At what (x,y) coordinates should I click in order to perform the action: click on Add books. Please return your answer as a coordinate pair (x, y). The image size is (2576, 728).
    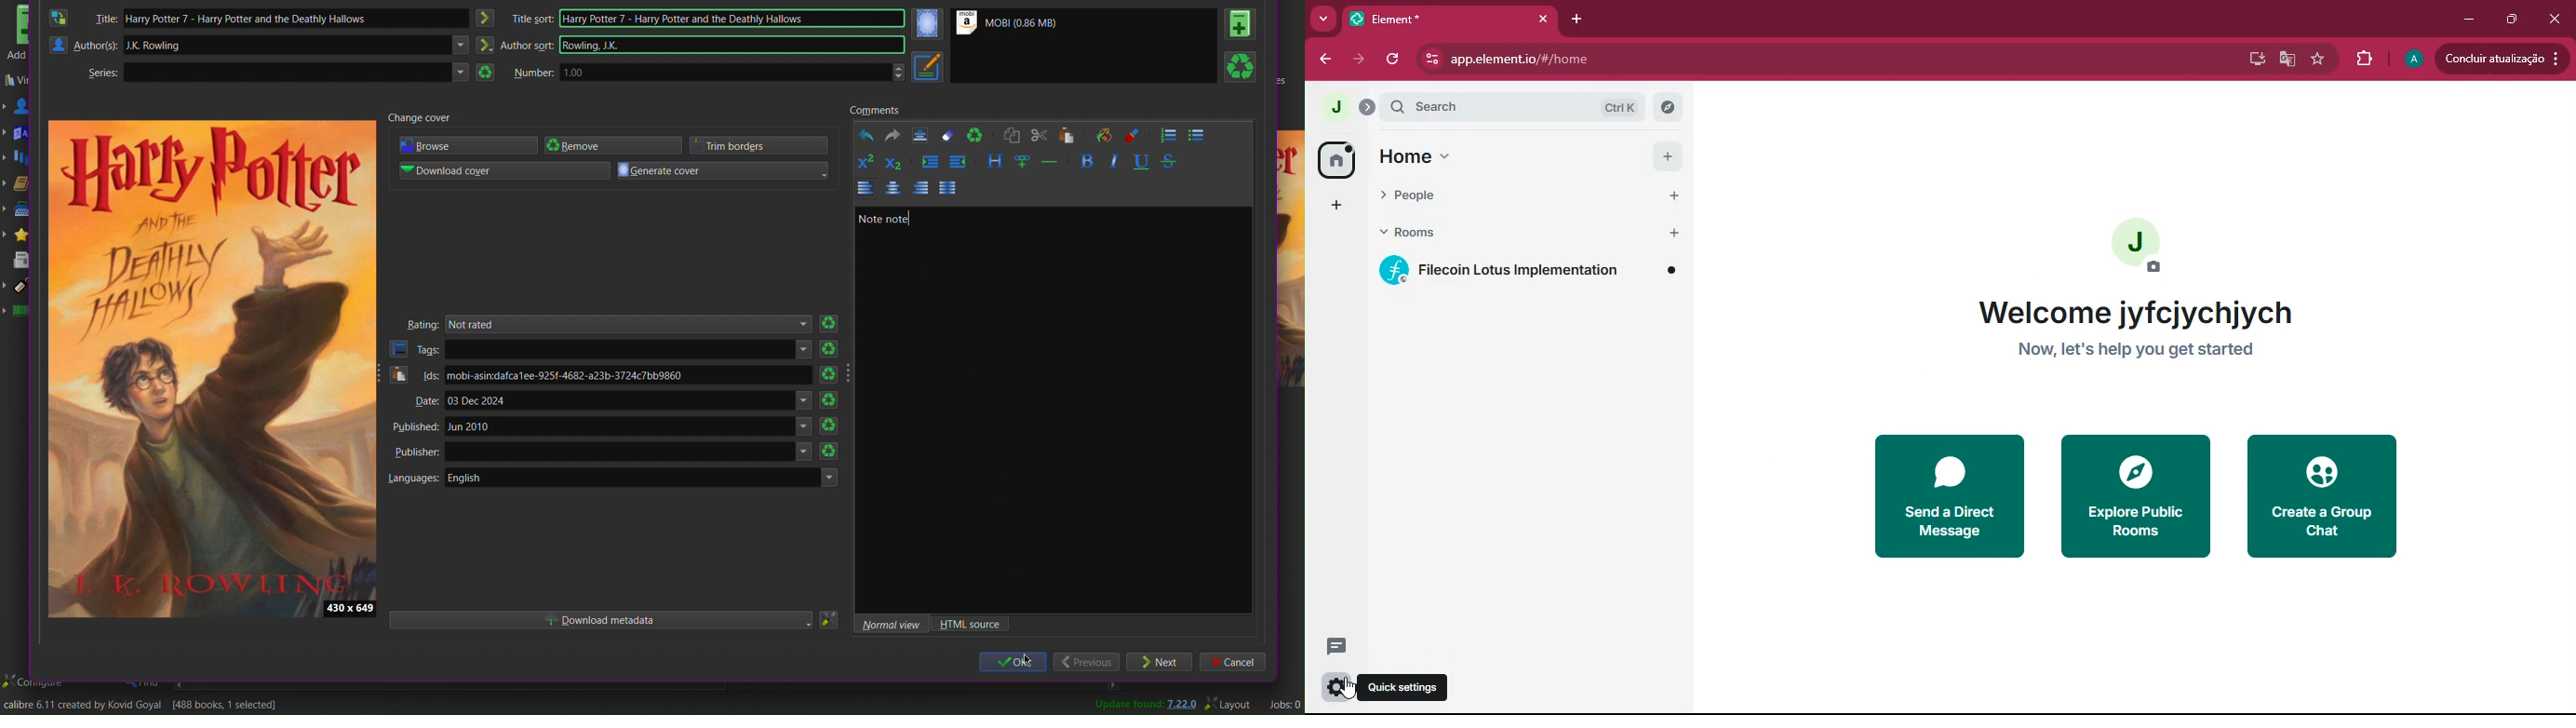
    Looking at the image, I should click on (18, 33).